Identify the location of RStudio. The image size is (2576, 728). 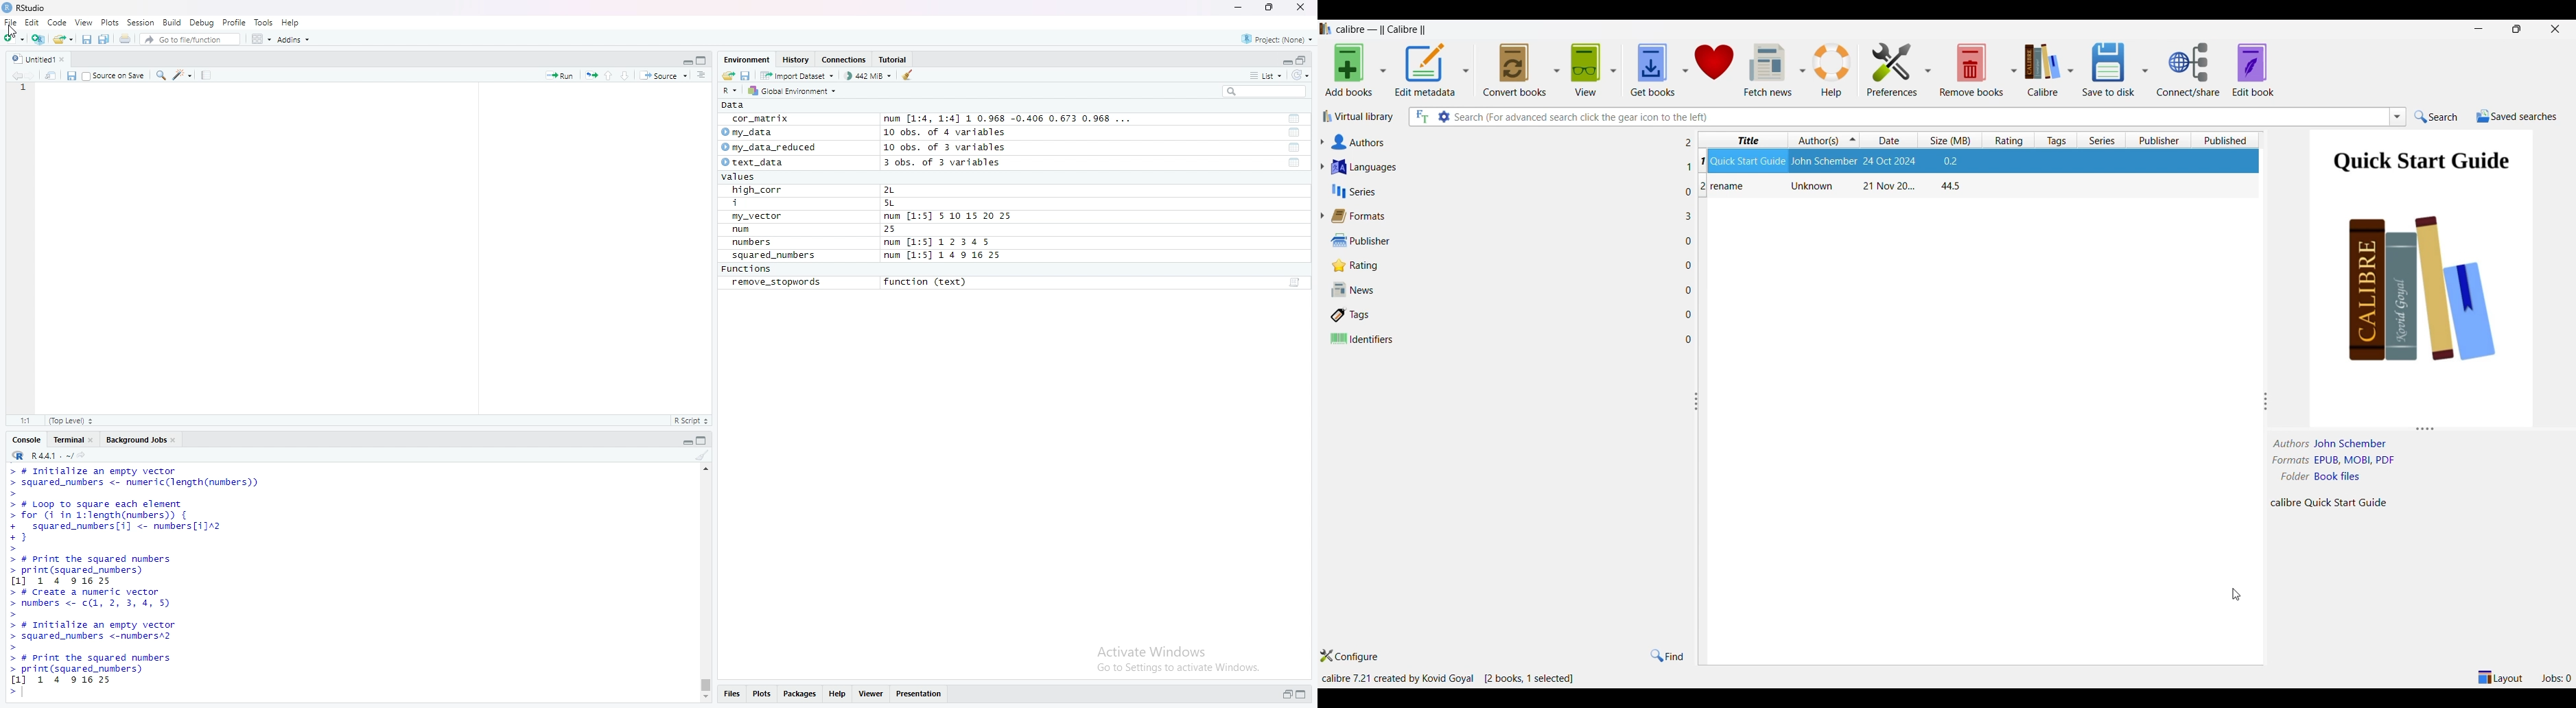
(25, 8).